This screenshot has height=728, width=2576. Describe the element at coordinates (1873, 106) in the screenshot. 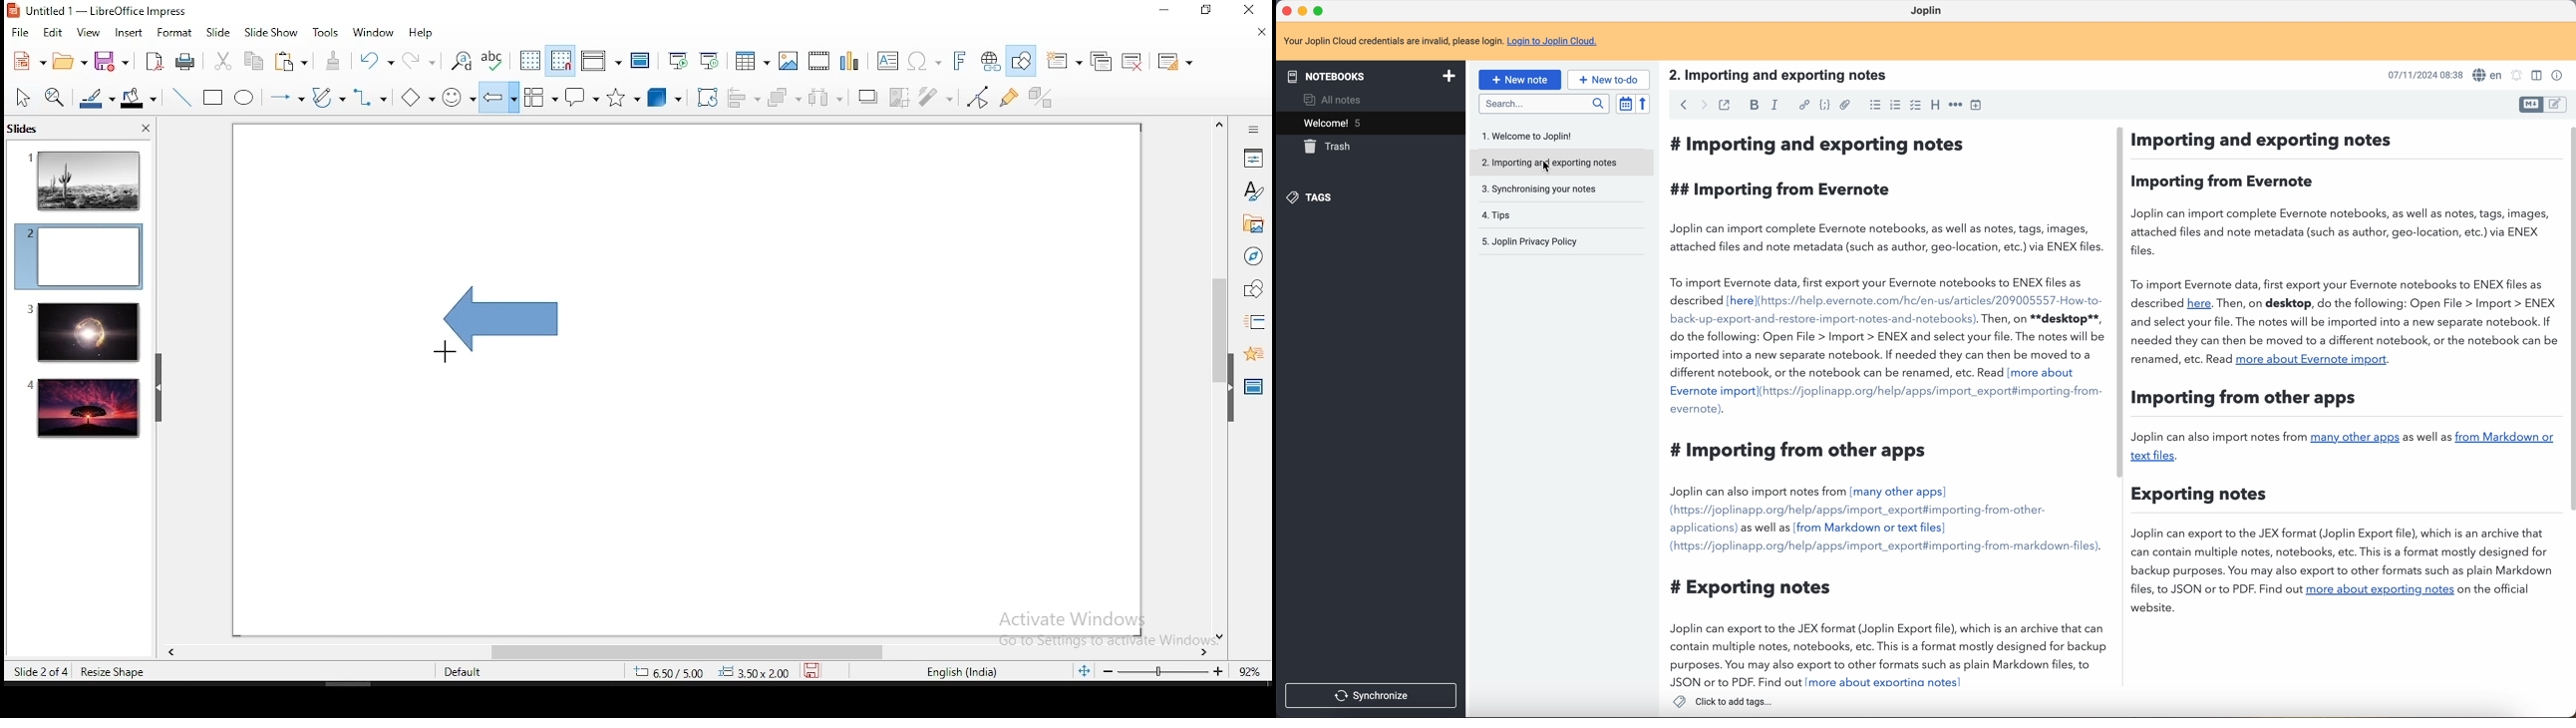

I see `bulleted list` at that location.